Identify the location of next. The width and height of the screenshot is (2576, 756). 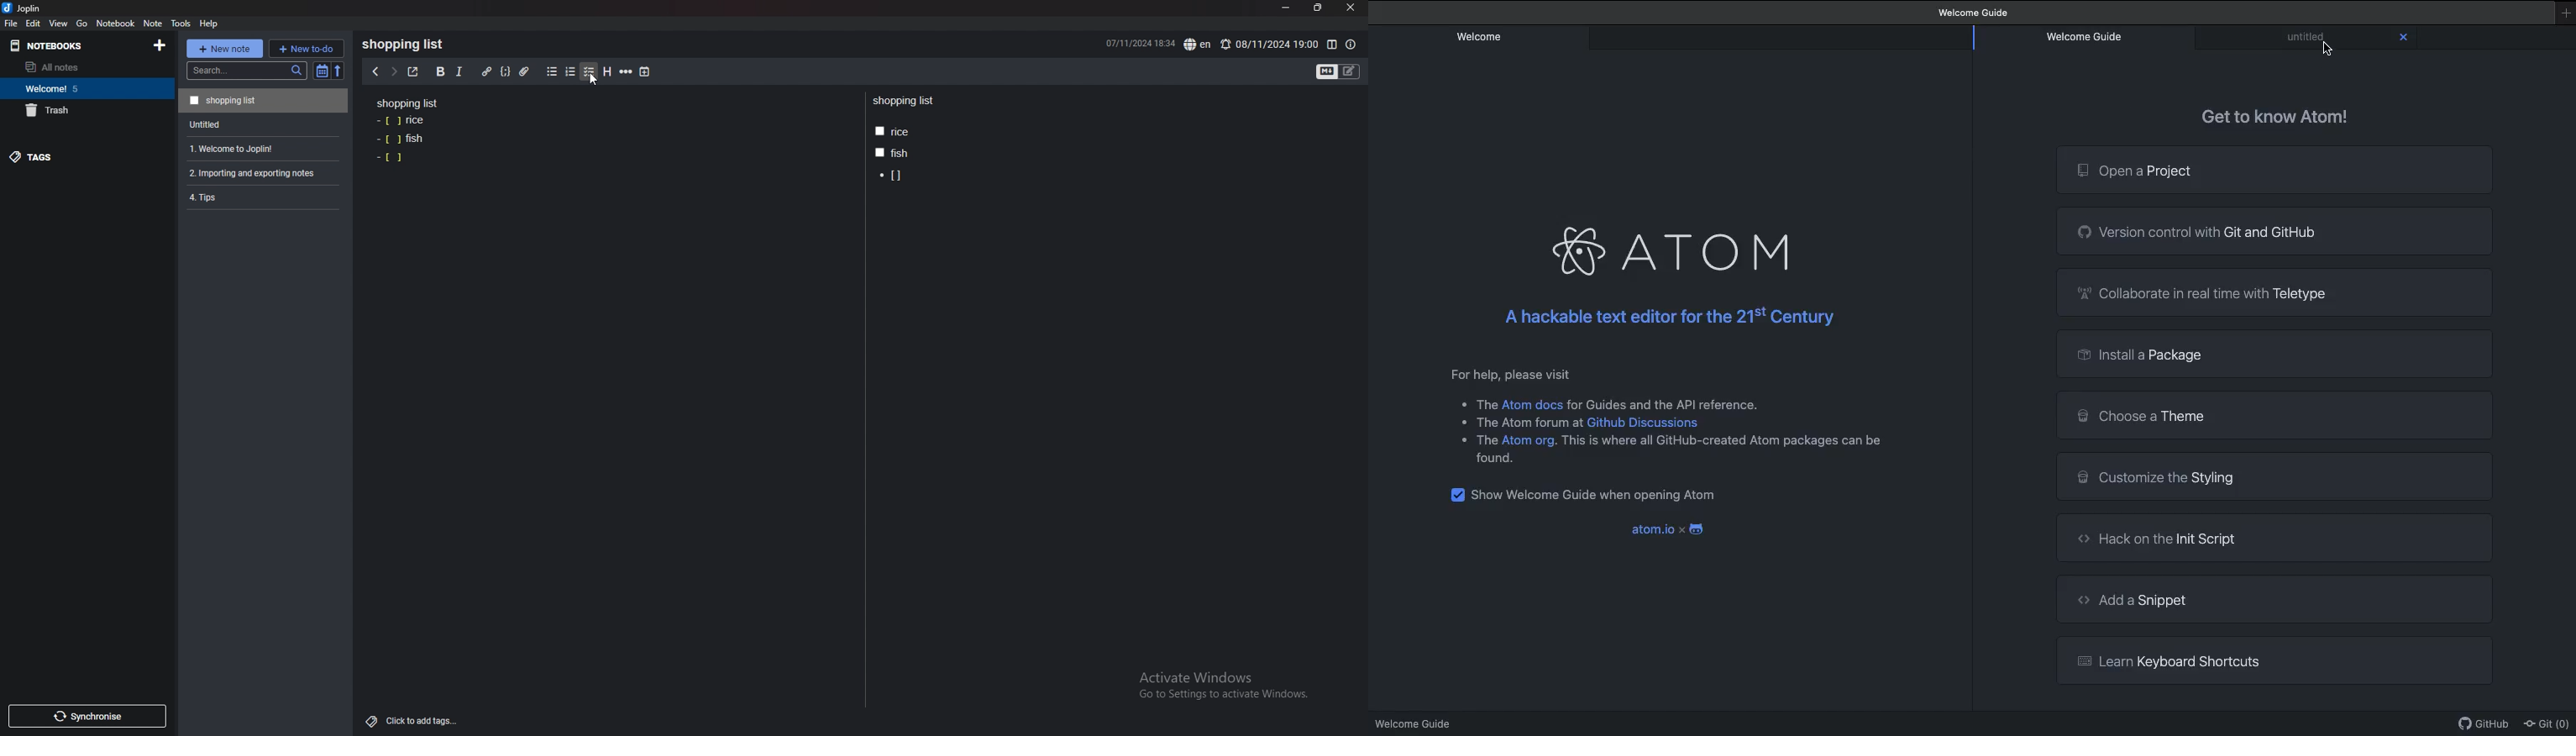
(394, 71).